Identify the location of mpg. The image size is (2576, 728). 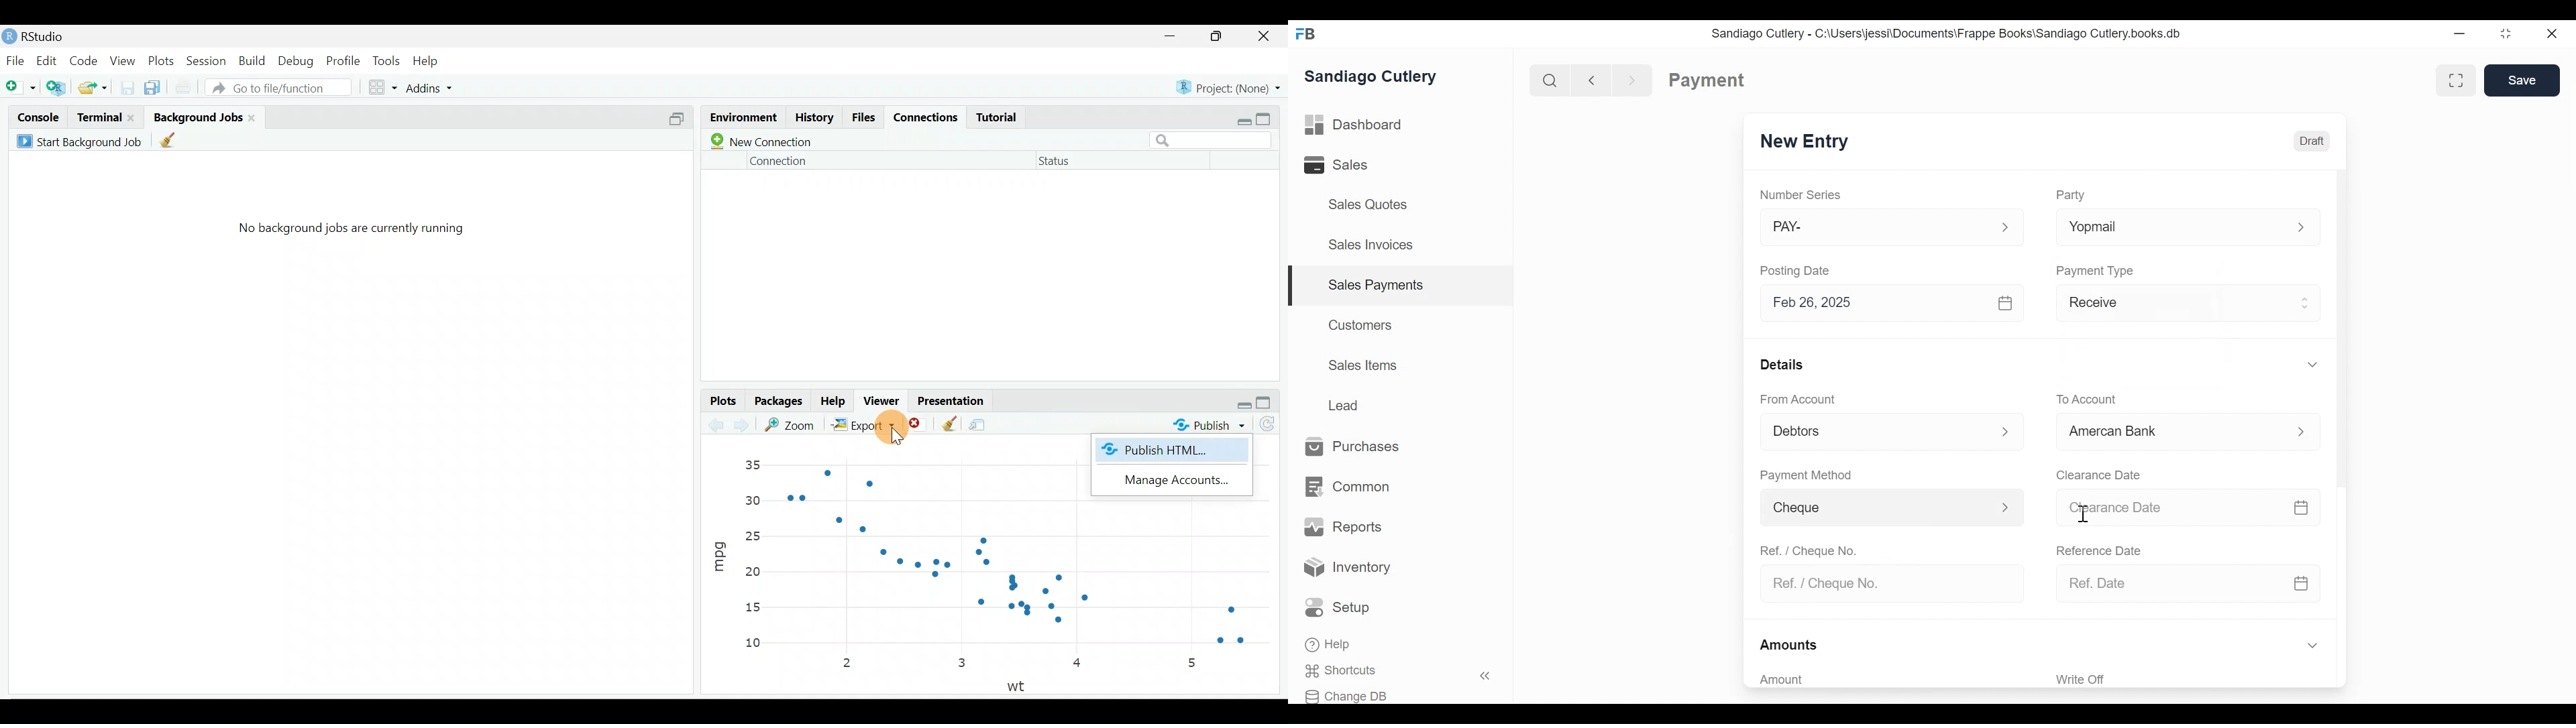
(719, 551).